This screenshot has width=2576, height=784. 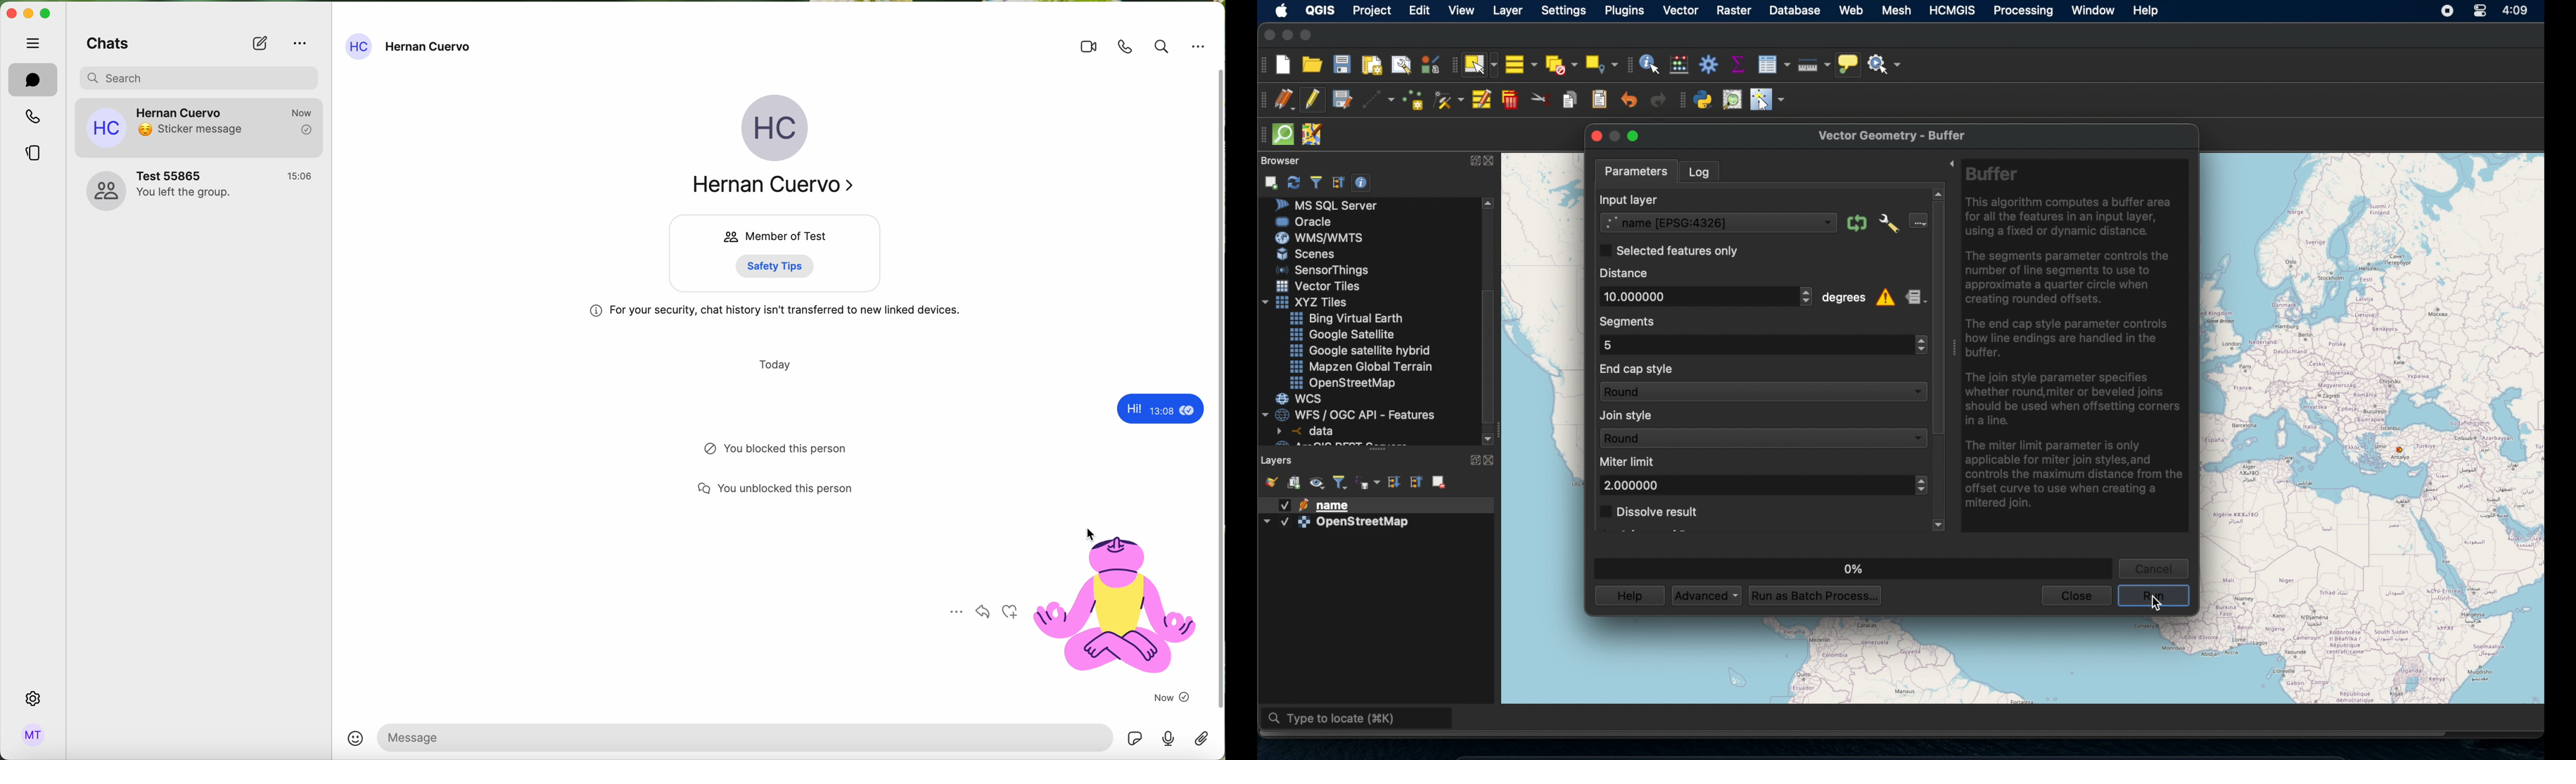 What do you see at coordinates (1284, 134) in the screenshot?
I see `quicksom` at bounding box center [1284, 134].